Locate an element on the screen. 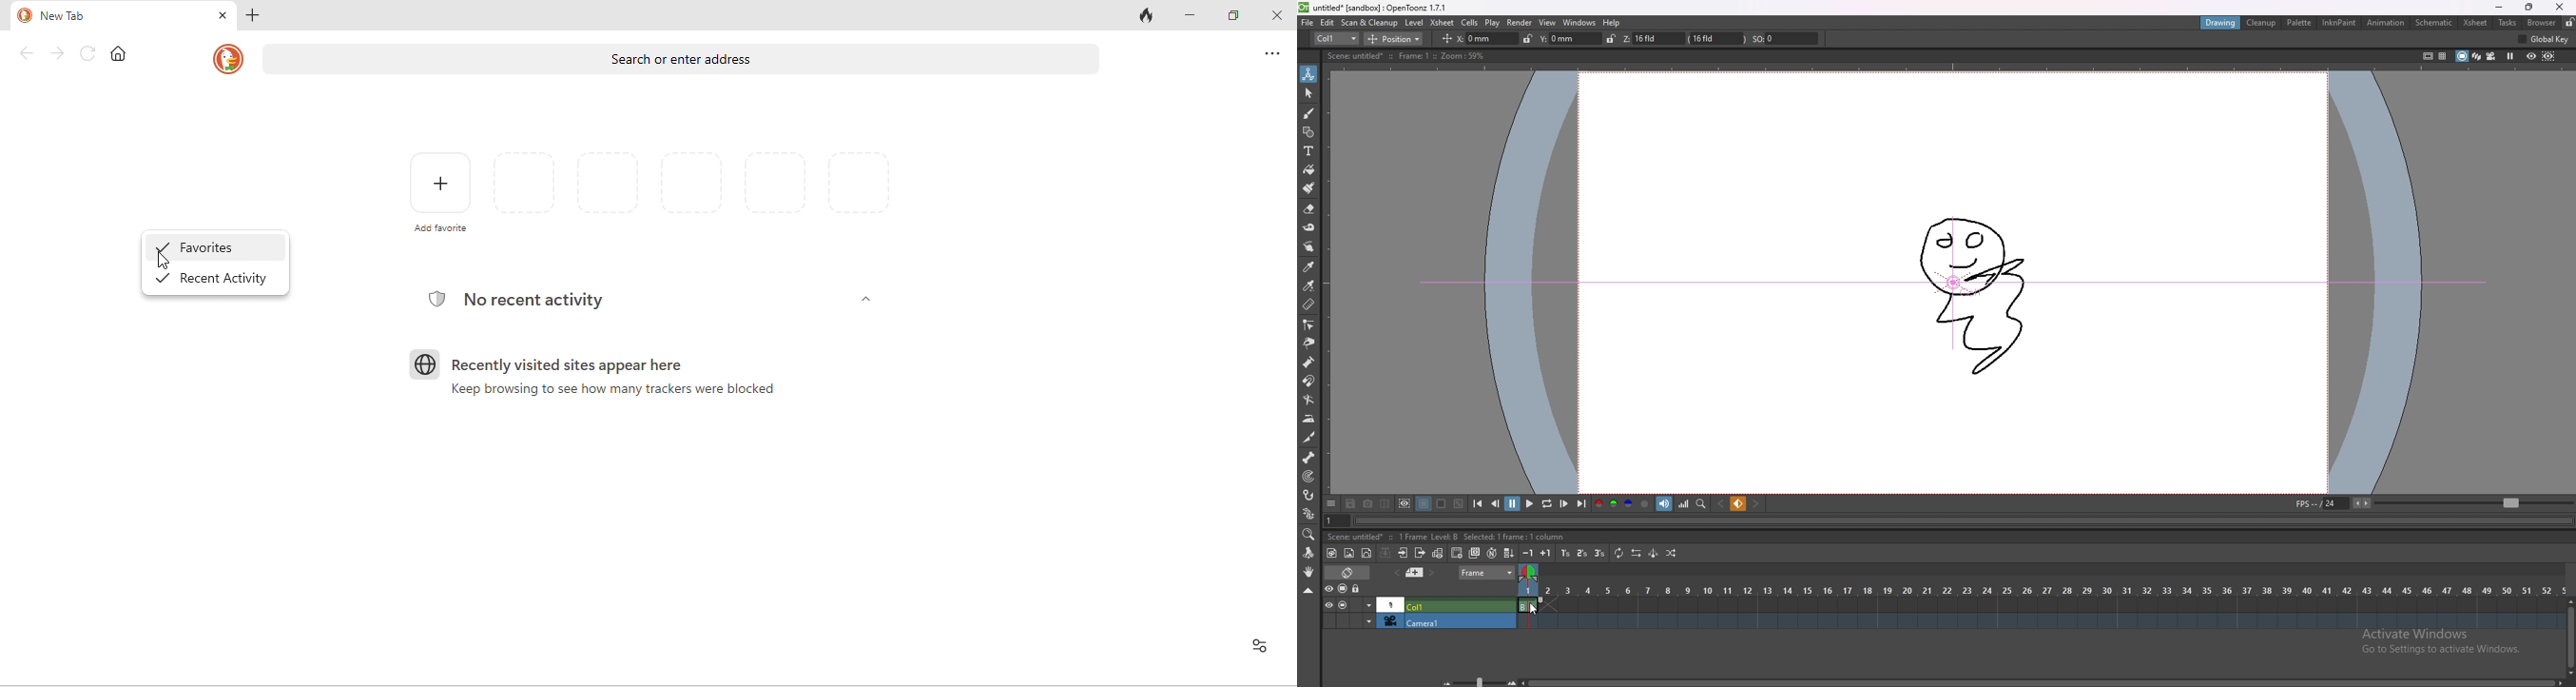 The height and width of the screenshot is (700, 2576). render is located at coordinates (1520, 22).